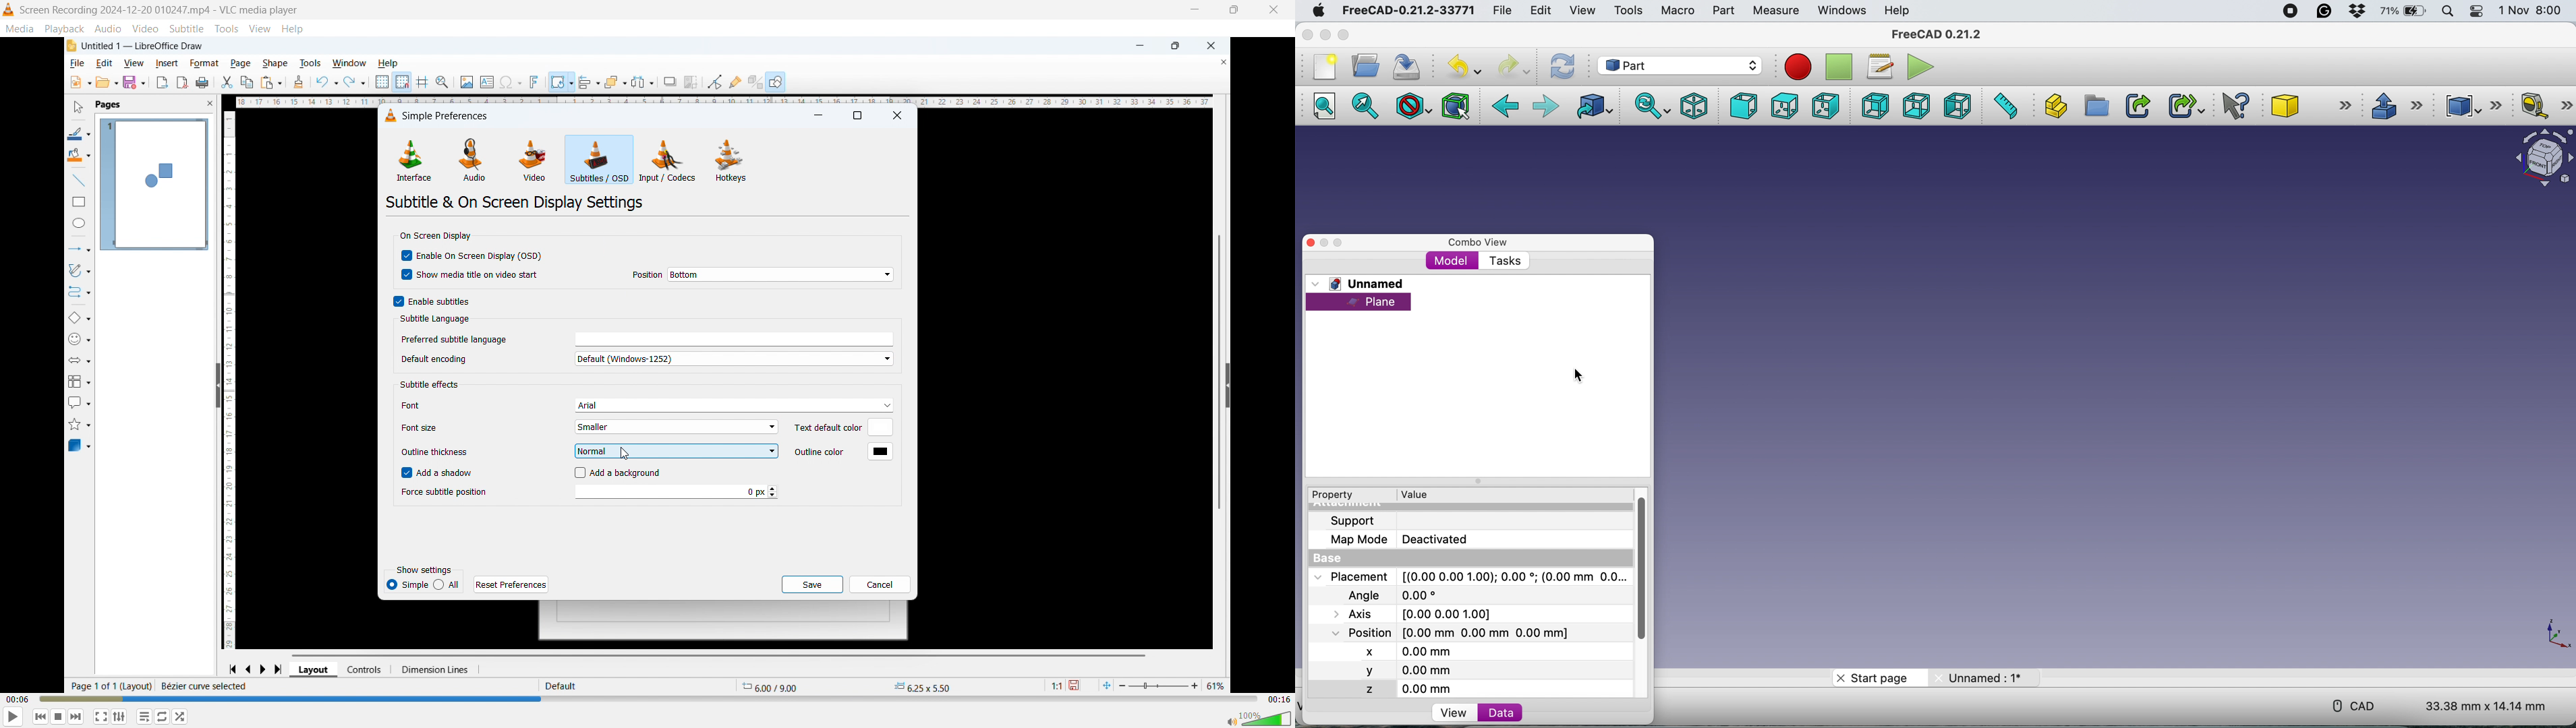 The width and height of the screenshot is (2576, 728). What do you see at coordinates (445, 117) in the screenshot?
I see `Simple preferences dialogue box ` at bounding box center [445, 117].